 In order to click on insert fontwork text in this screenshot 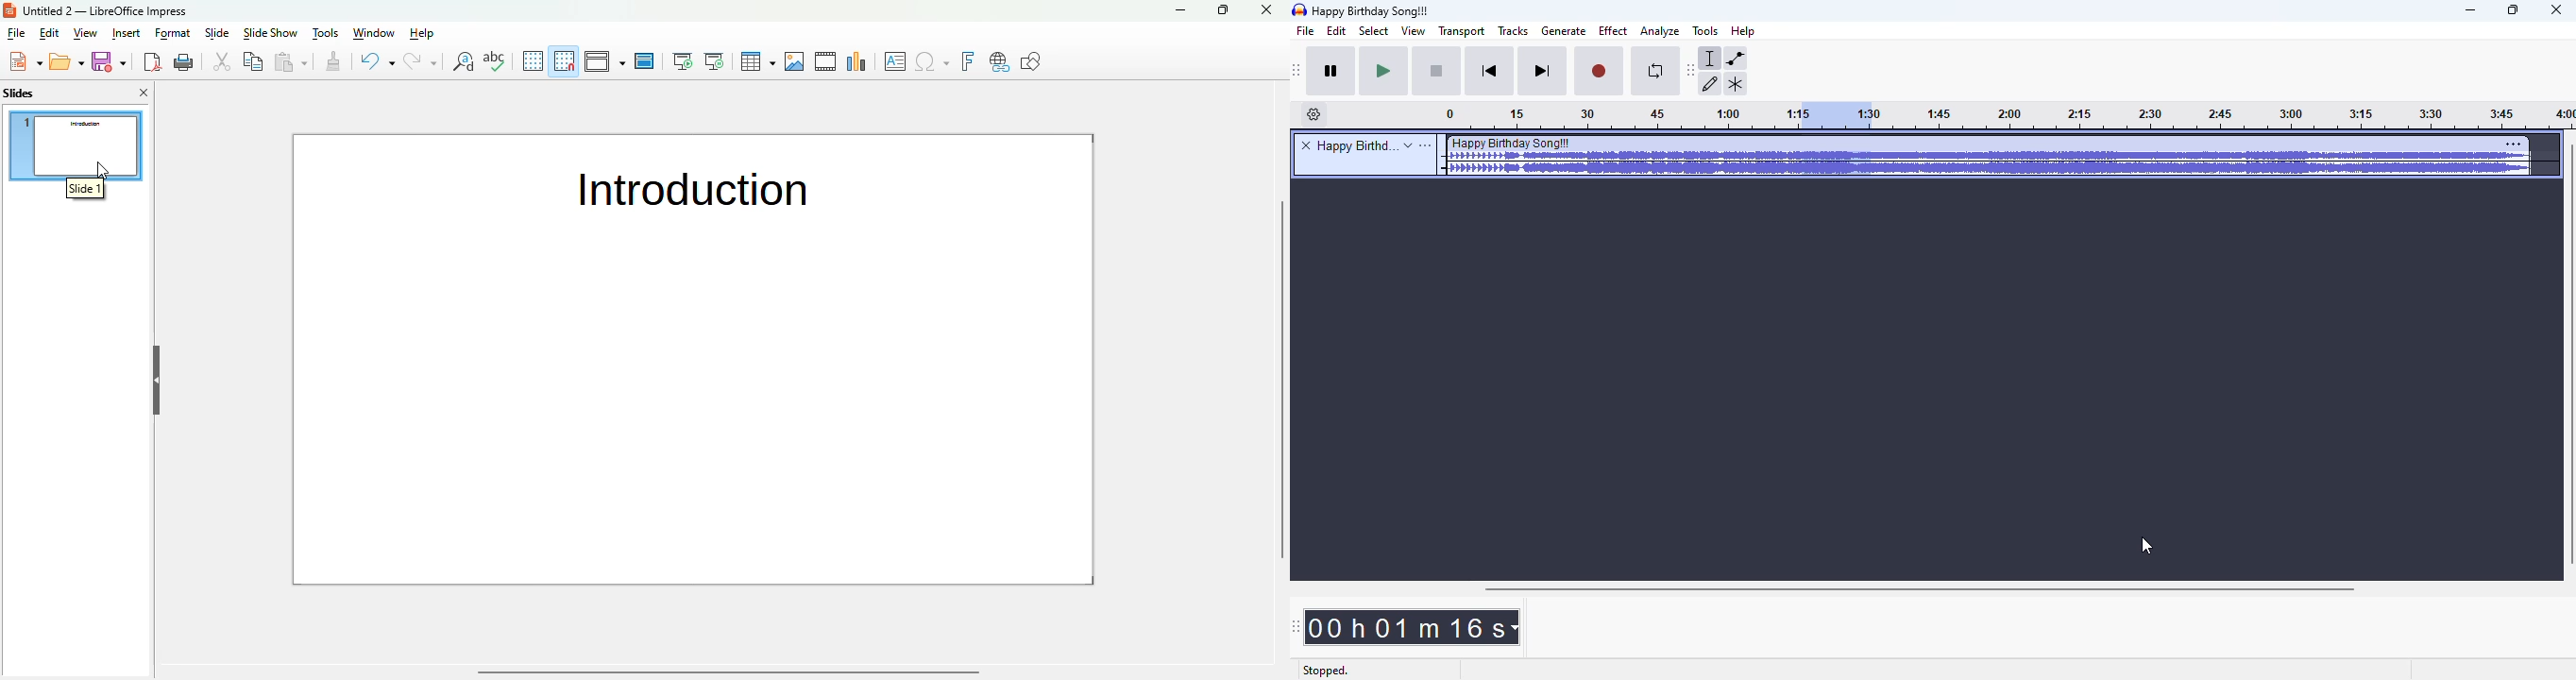, I will do `click(967, 61)`.